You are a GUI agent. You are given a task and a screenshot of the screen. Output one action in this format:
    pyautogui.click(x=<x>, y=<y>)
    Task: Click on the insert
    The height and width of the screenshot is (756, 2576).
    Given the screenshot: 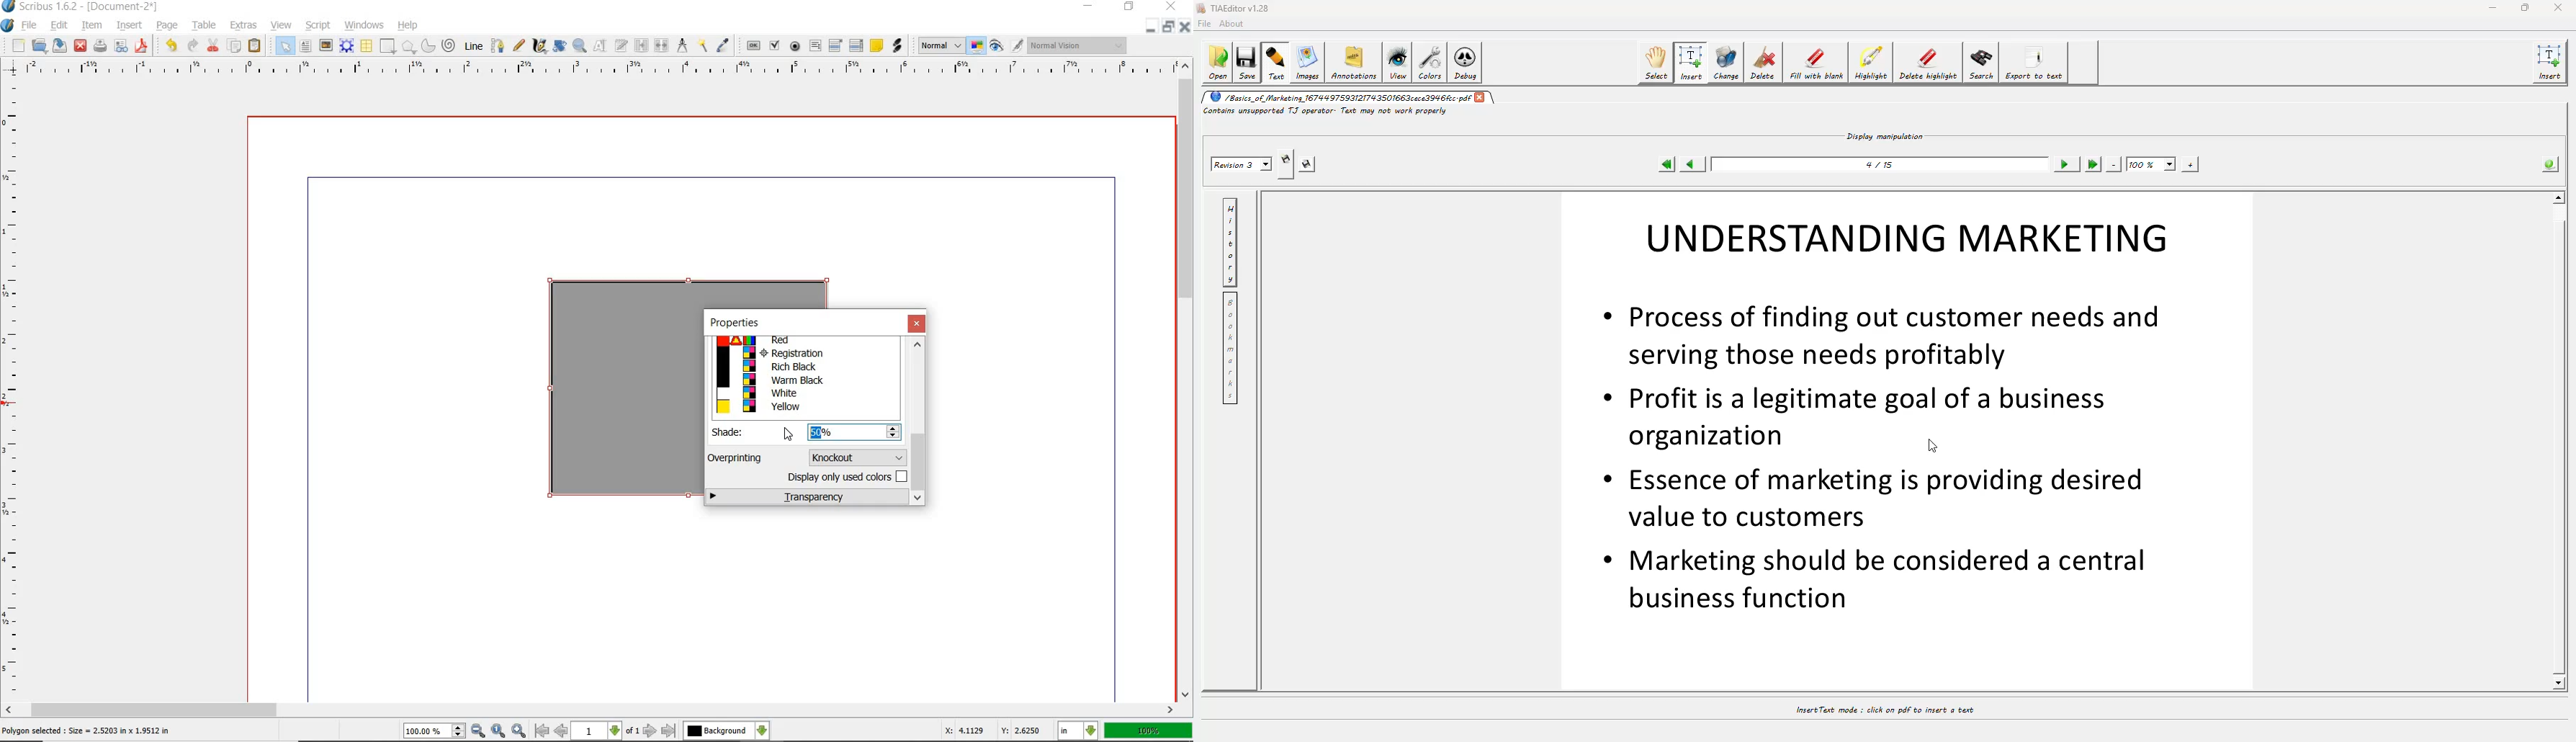 What is the action you would take?
    pyautogui.click(x=131, y=25)
    